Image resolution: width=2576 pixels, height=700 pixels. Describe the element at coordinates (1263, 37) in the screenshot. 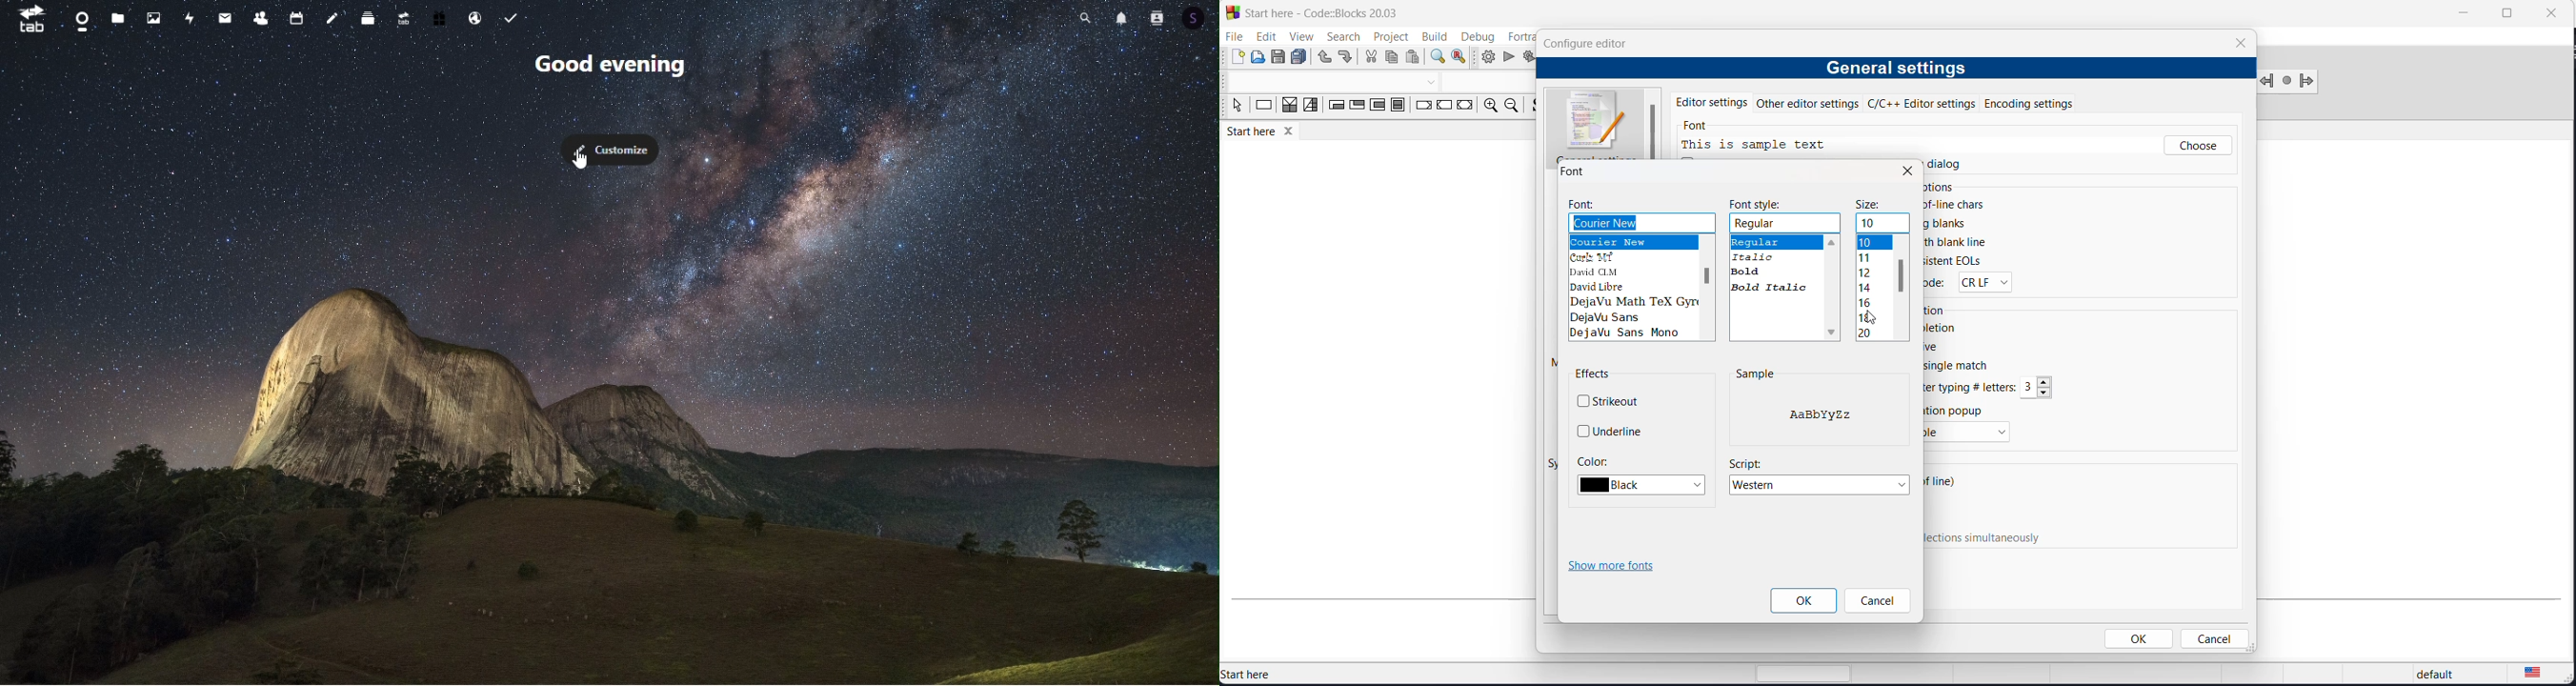

I see `edit` at that location.